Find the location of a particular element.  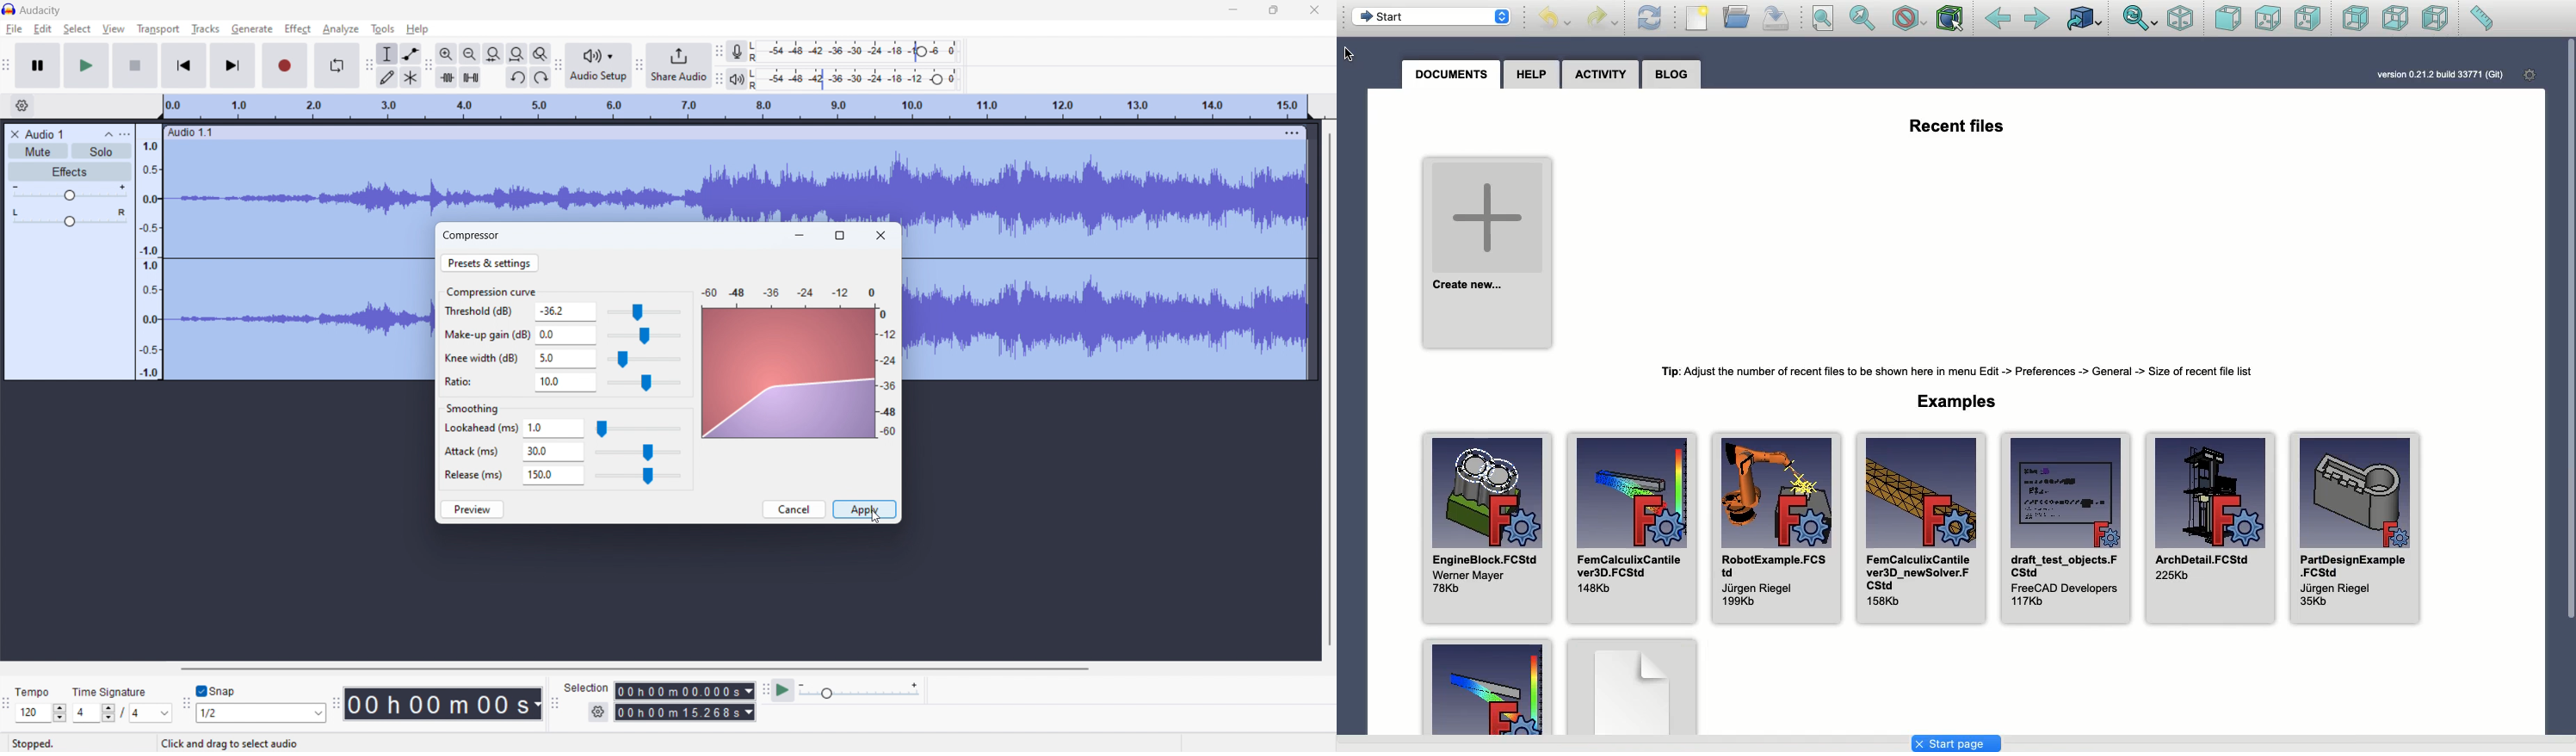

cancel is located at coordinates (794, 509).